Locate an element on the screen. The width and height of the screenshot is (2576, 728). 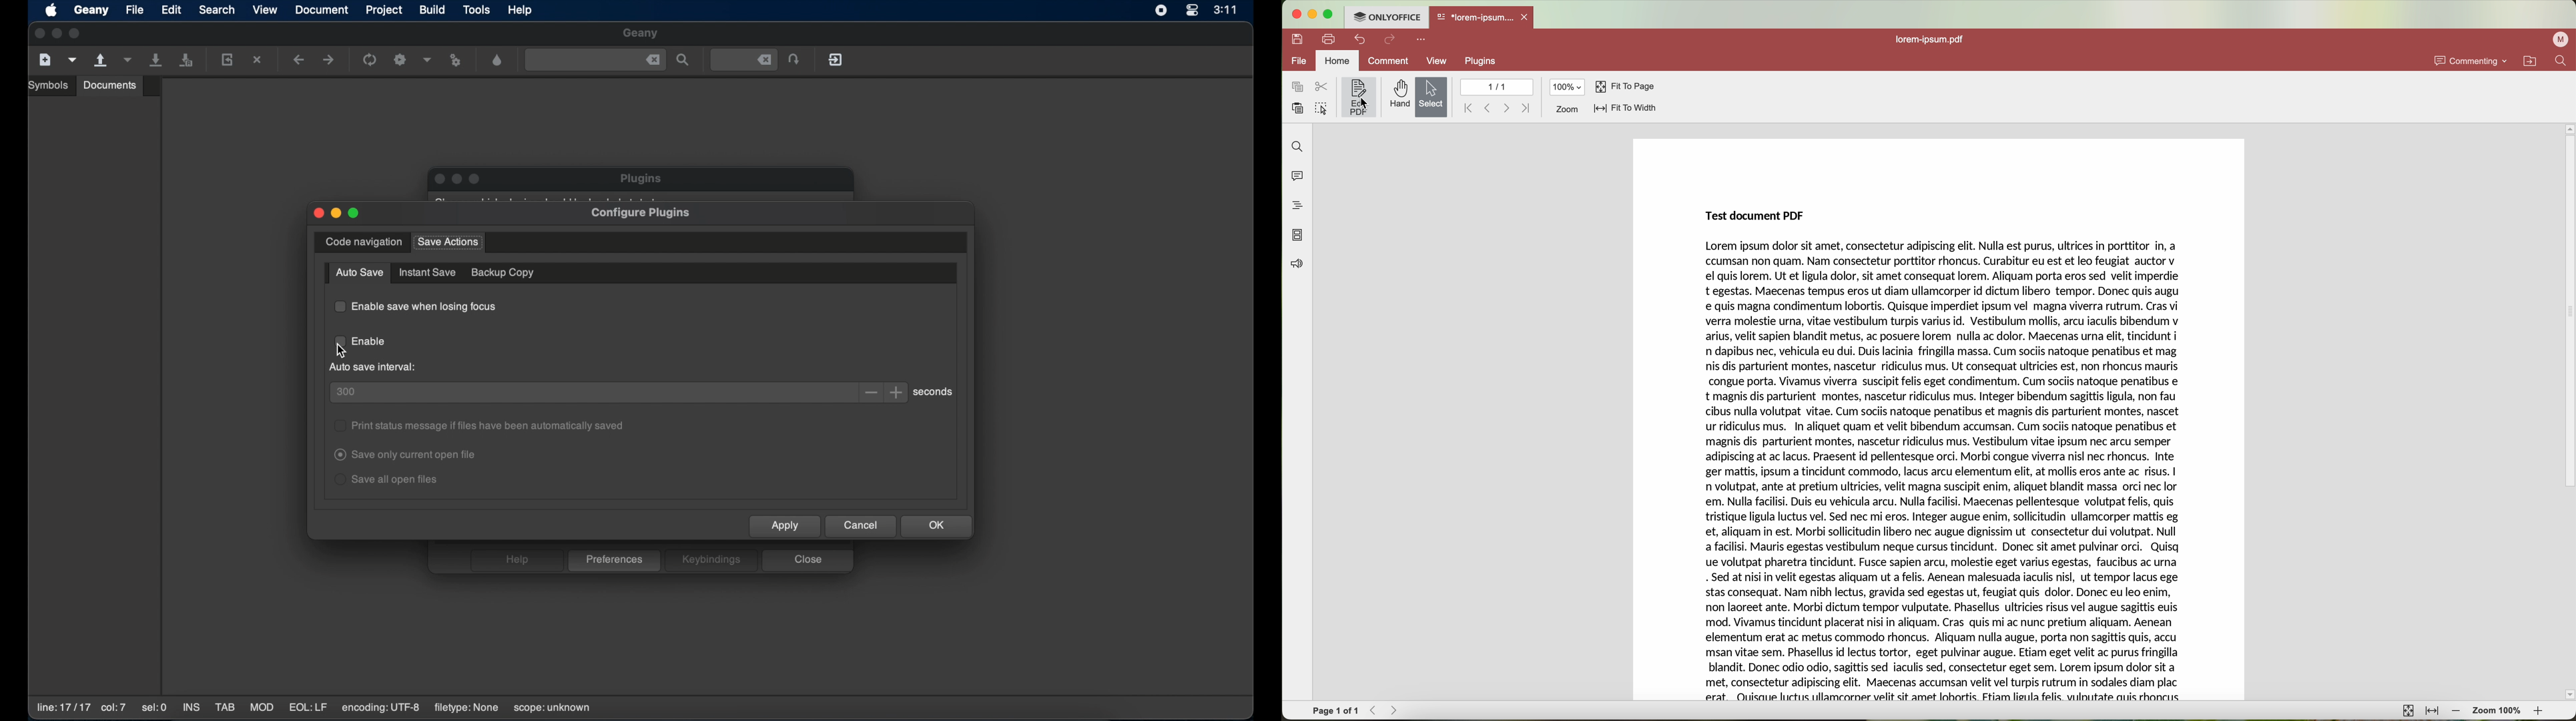
minimize is located at coordinates (336, 214).